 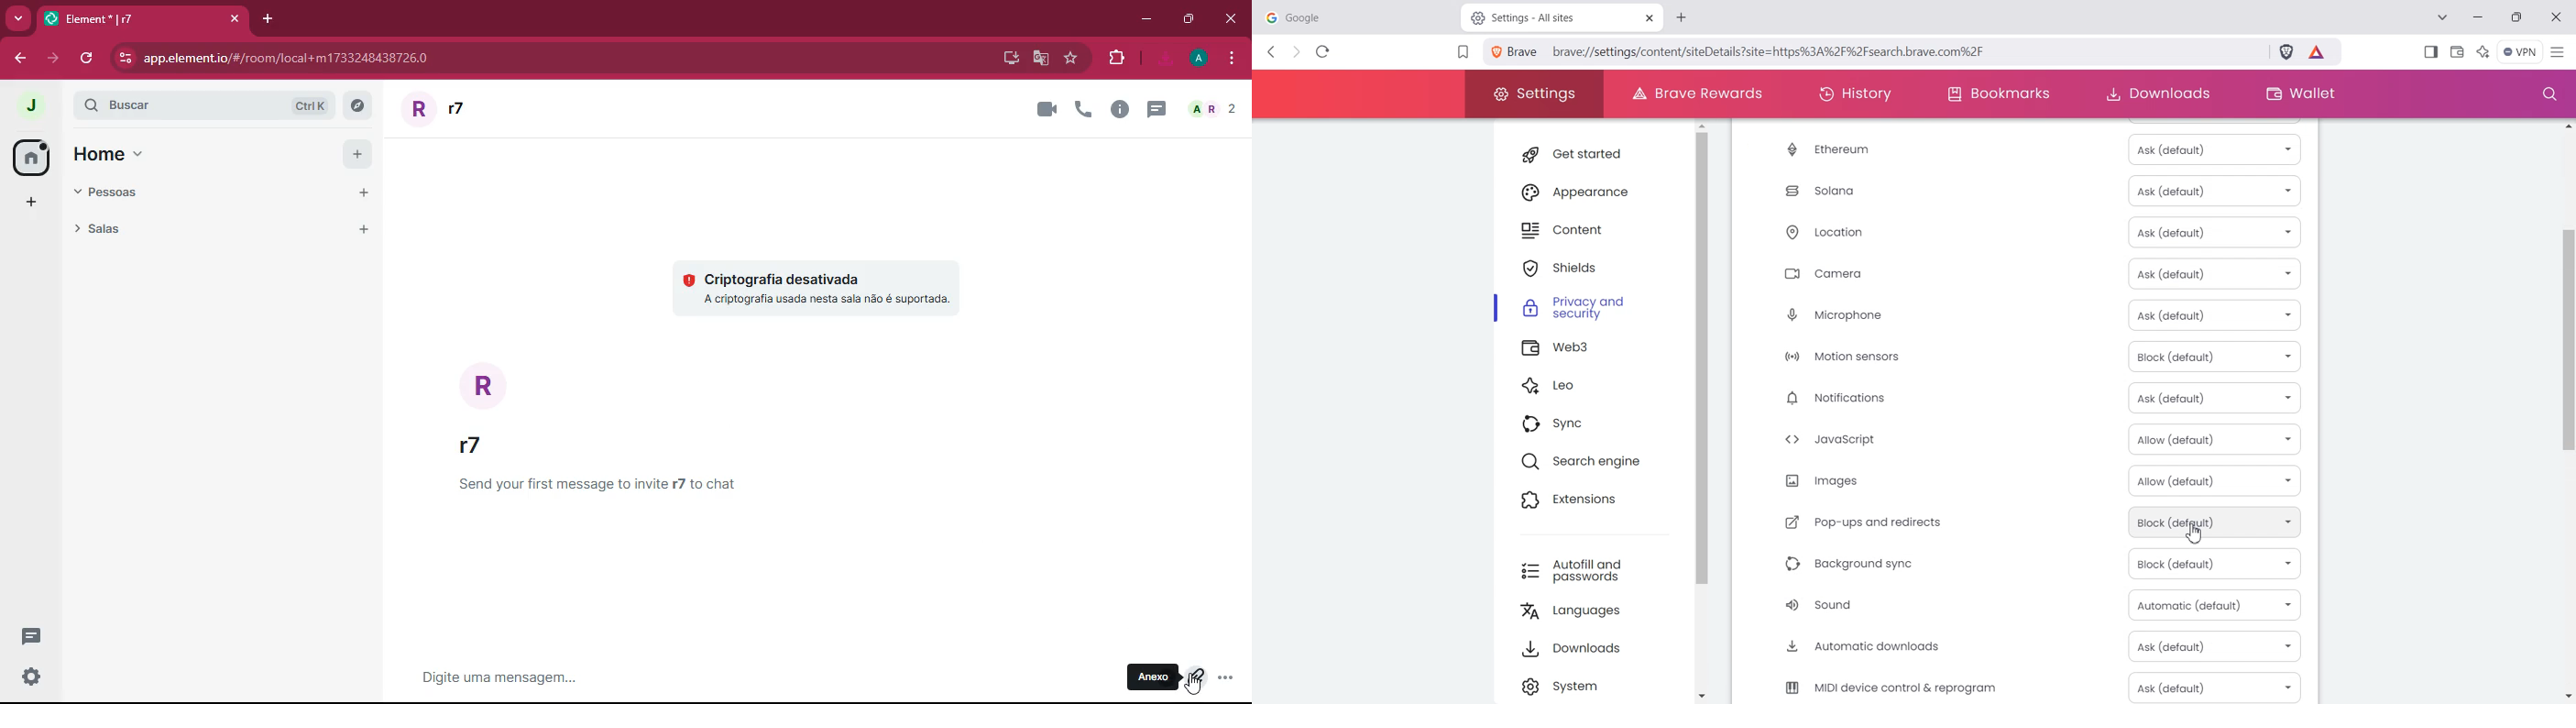 I want to click on maximize, so click(x=1188, y=18).